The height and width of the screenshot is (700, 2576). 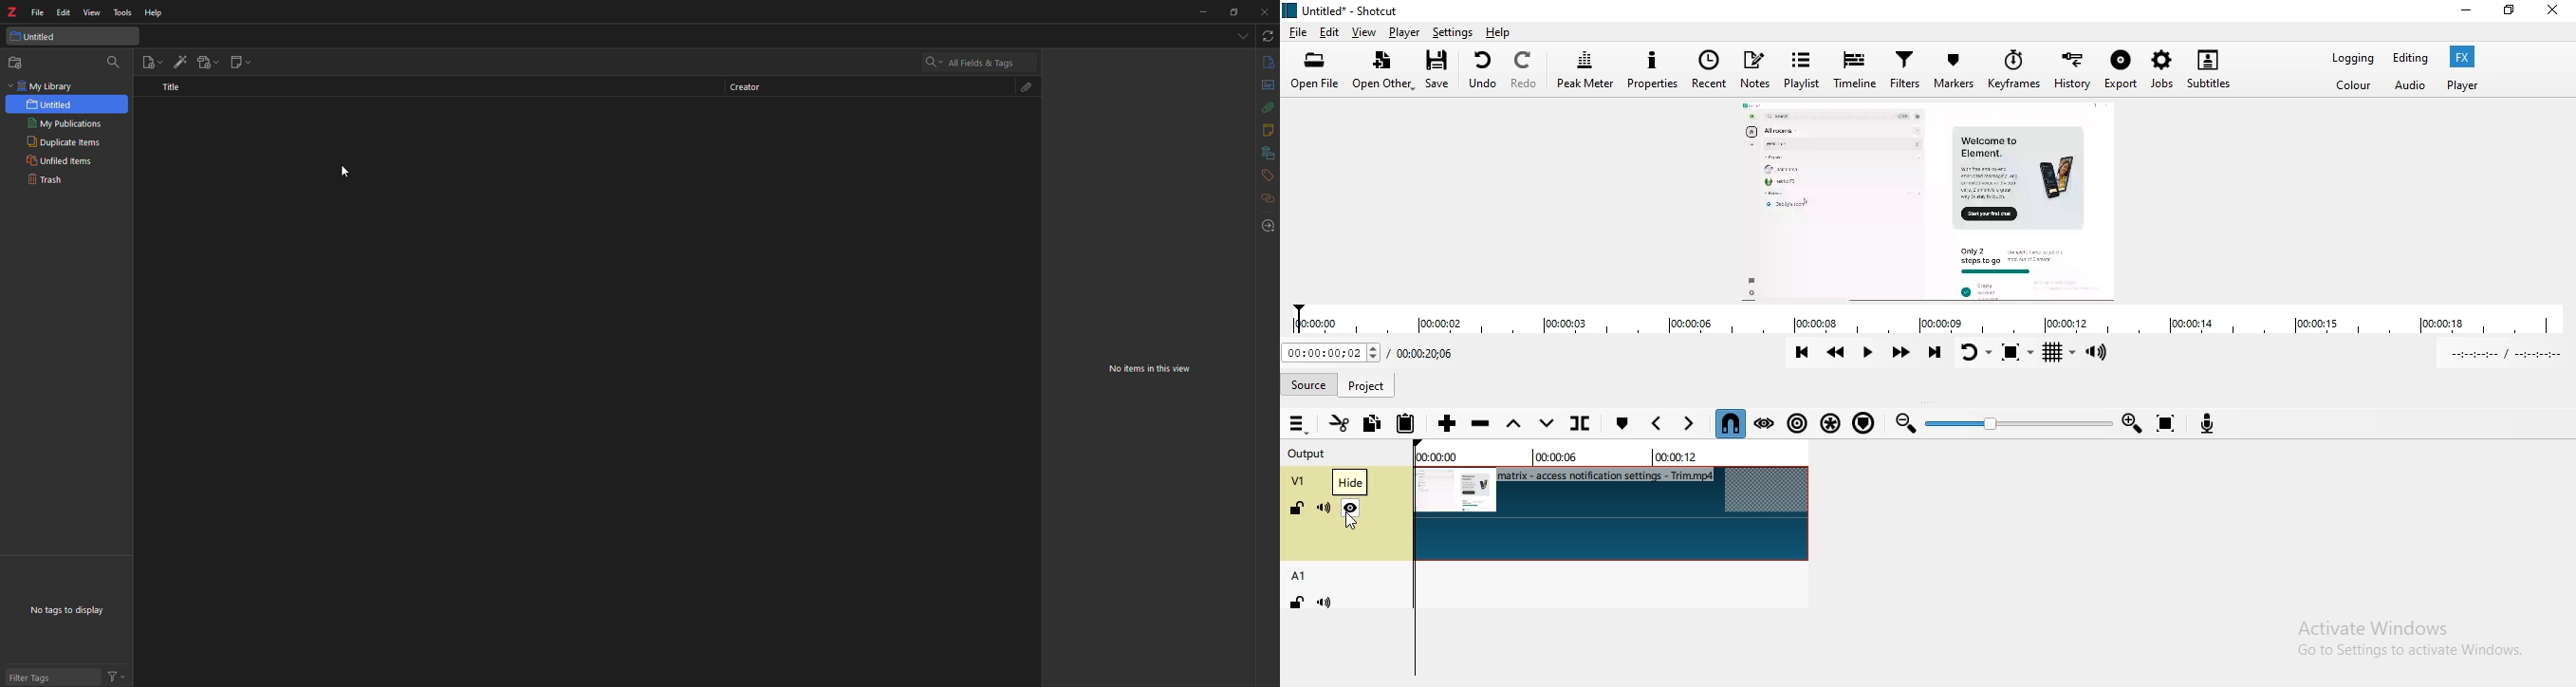 What do you see at coordinates (1268, 129) in the screenshot?
I see `notes` at bounding box center [1268, 129].